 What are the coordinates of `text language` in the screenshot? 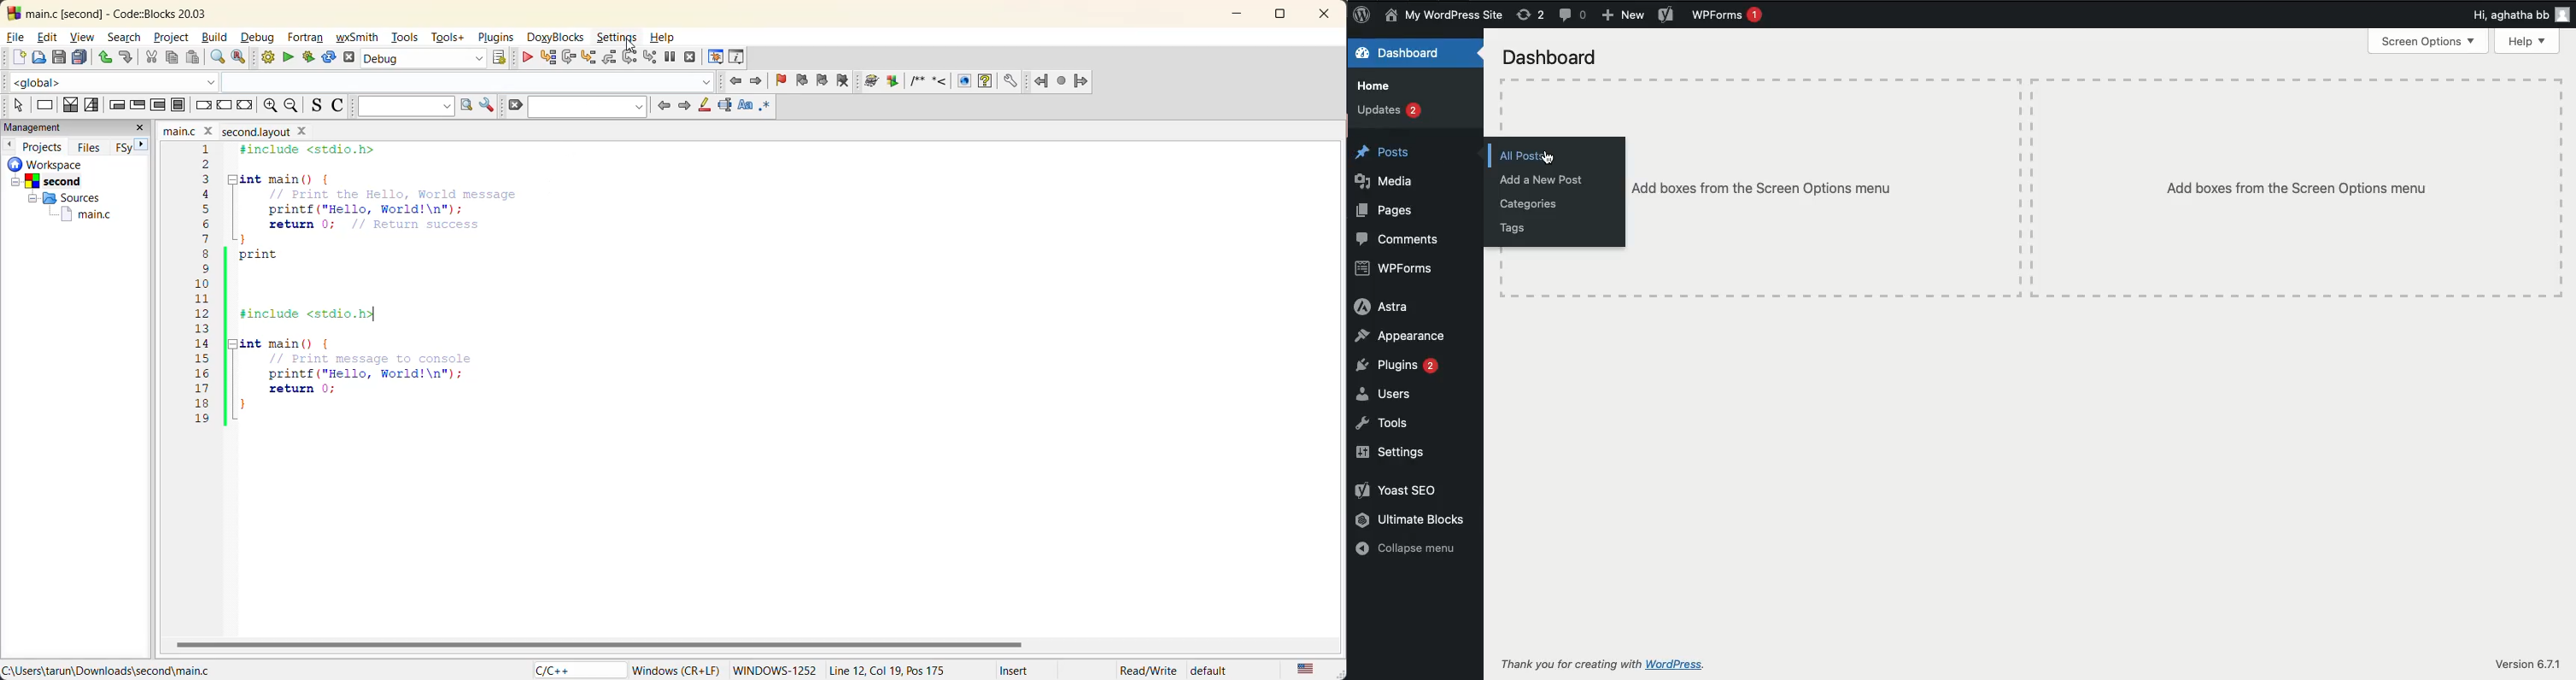 It's located at (1308, 668).